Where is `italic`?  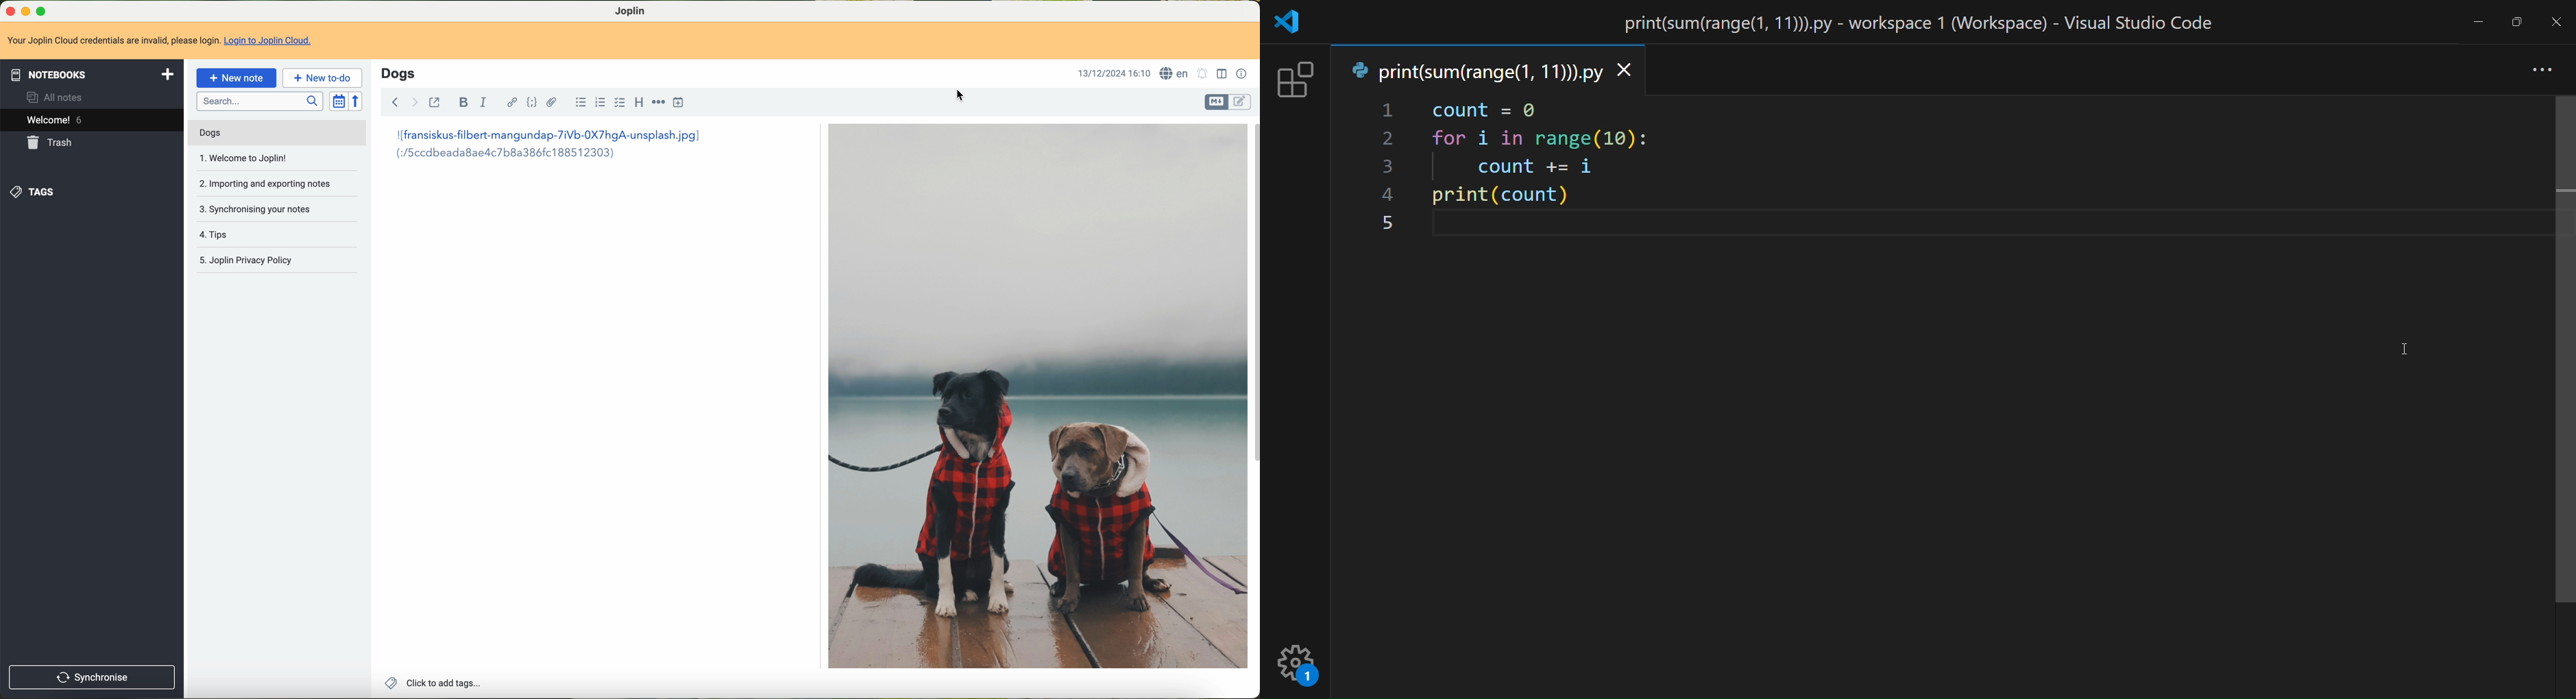 italic is located at coordinates (483, 103).